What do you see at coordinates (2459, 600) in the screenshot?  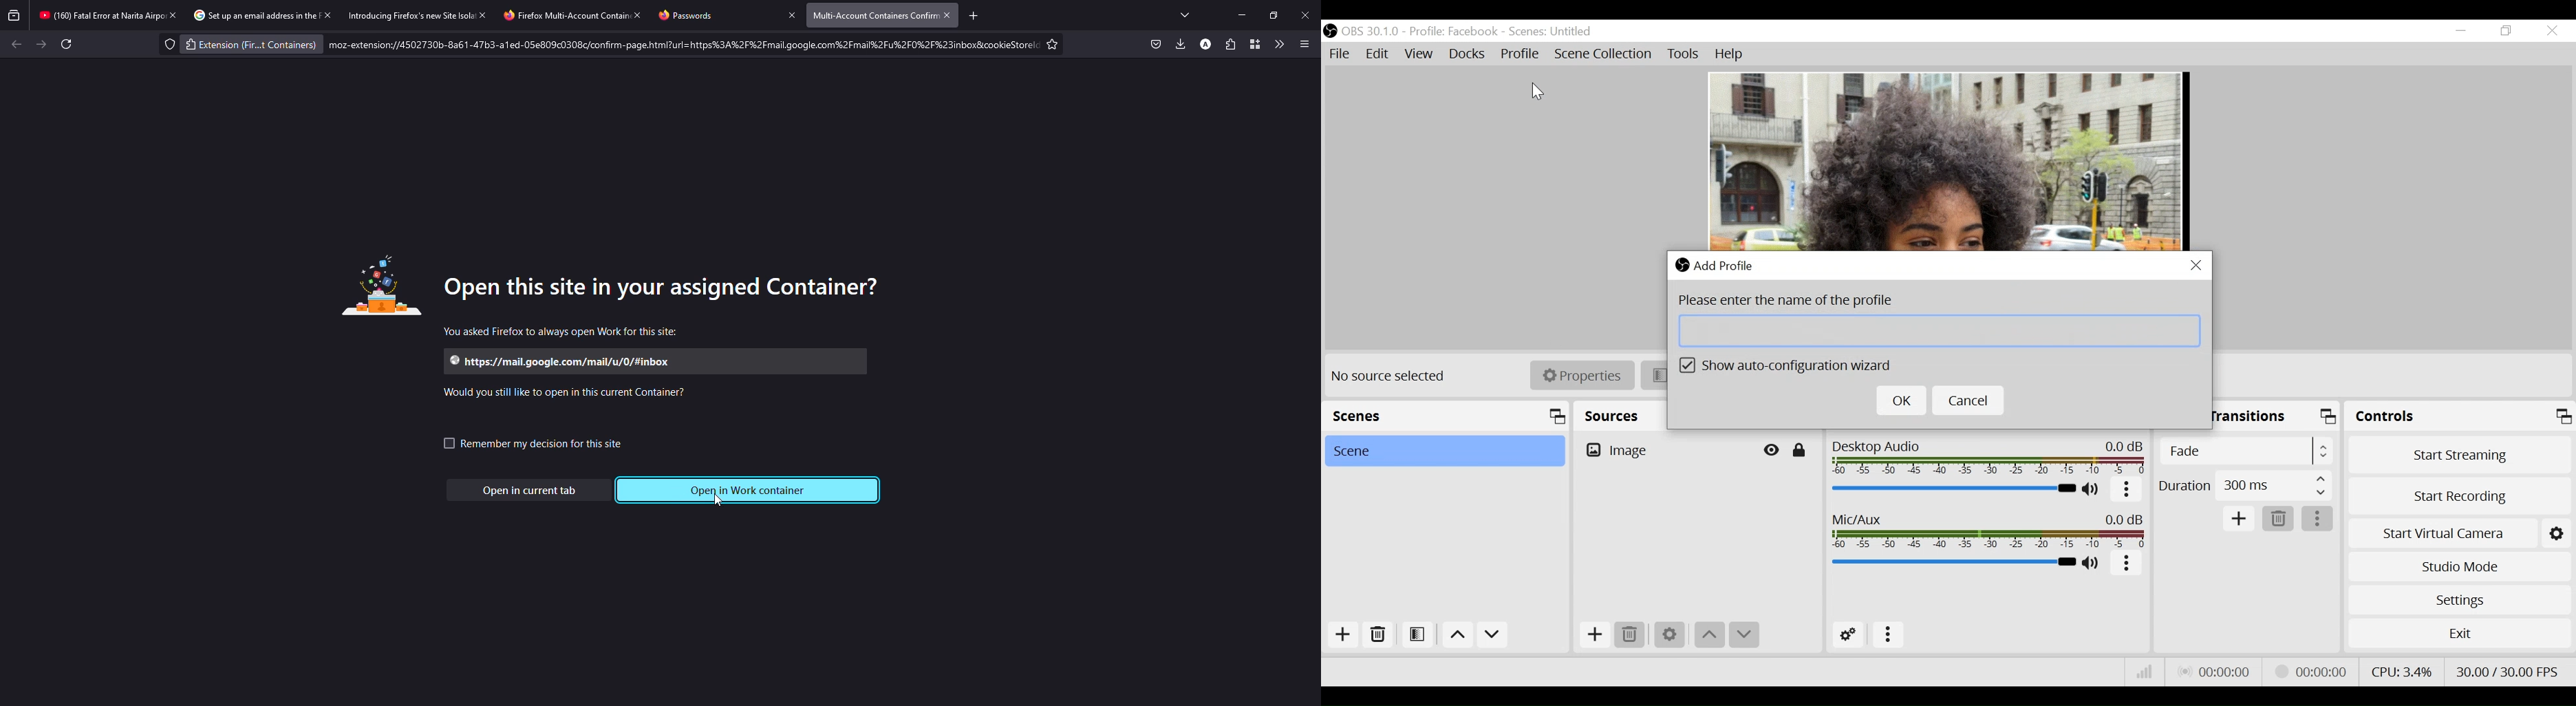 I see `Settings ` at bounding box center [2459, 600].